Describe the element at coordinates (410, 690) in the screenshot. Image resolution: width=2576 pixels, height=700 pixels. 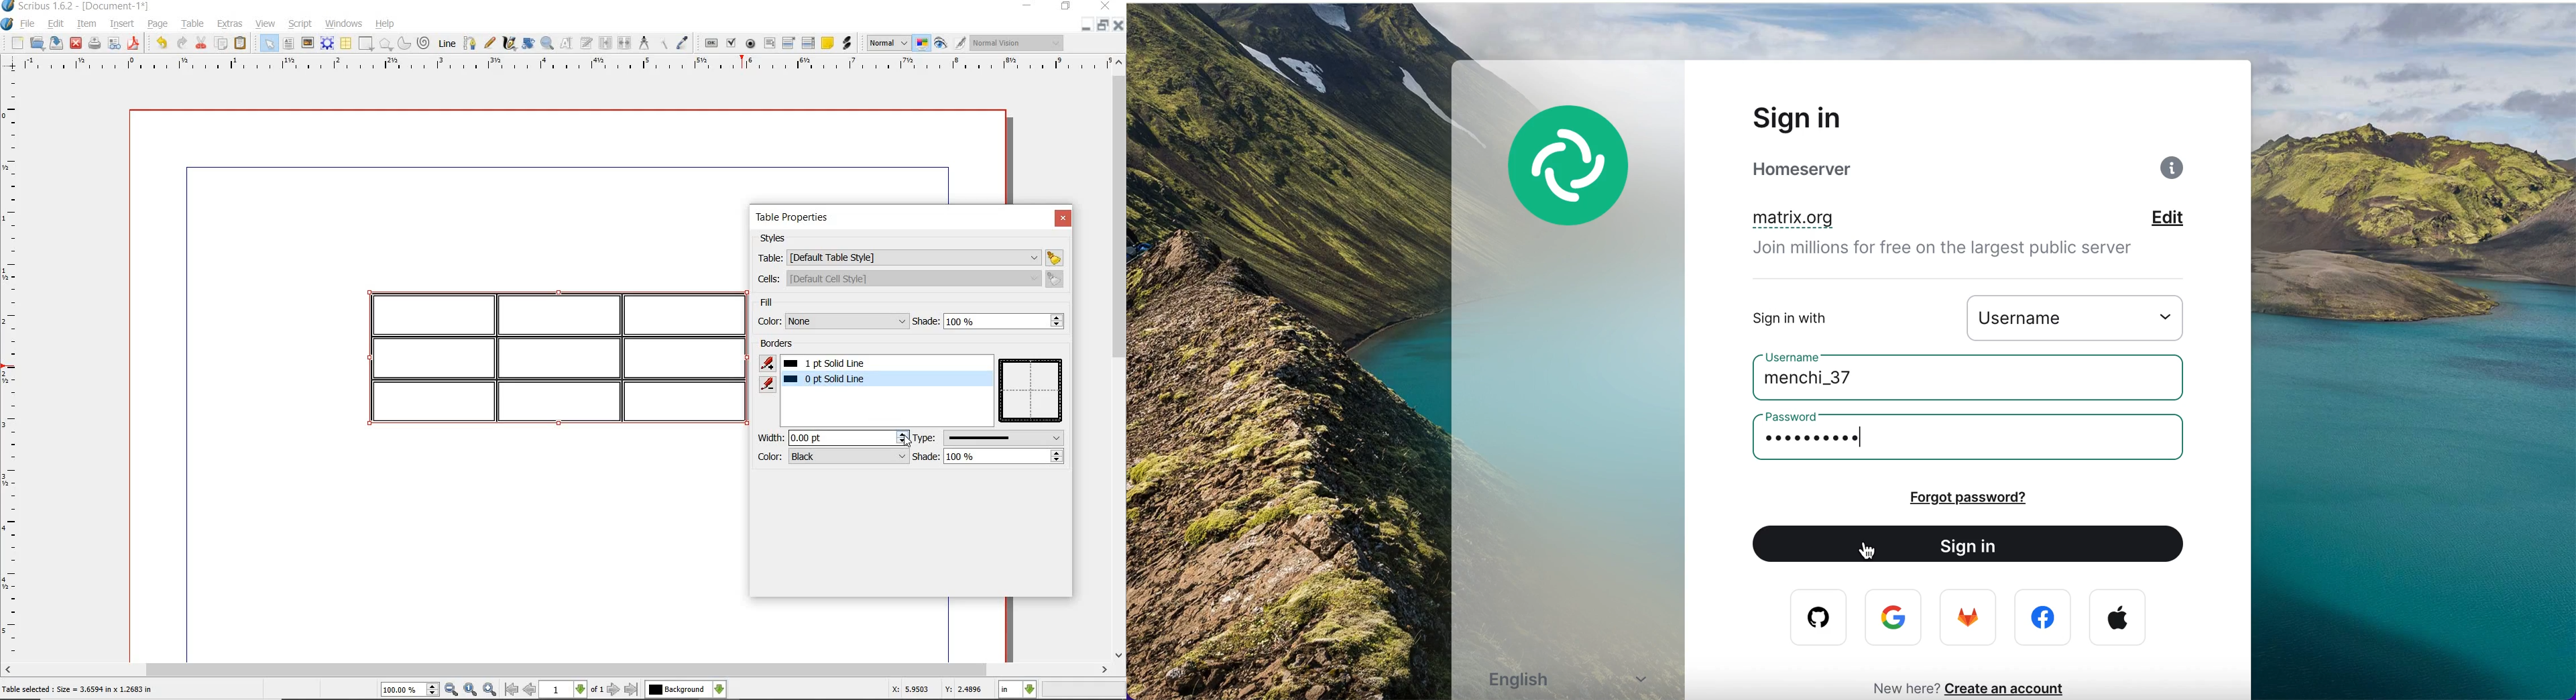
I see `select current zoom level` at that location.